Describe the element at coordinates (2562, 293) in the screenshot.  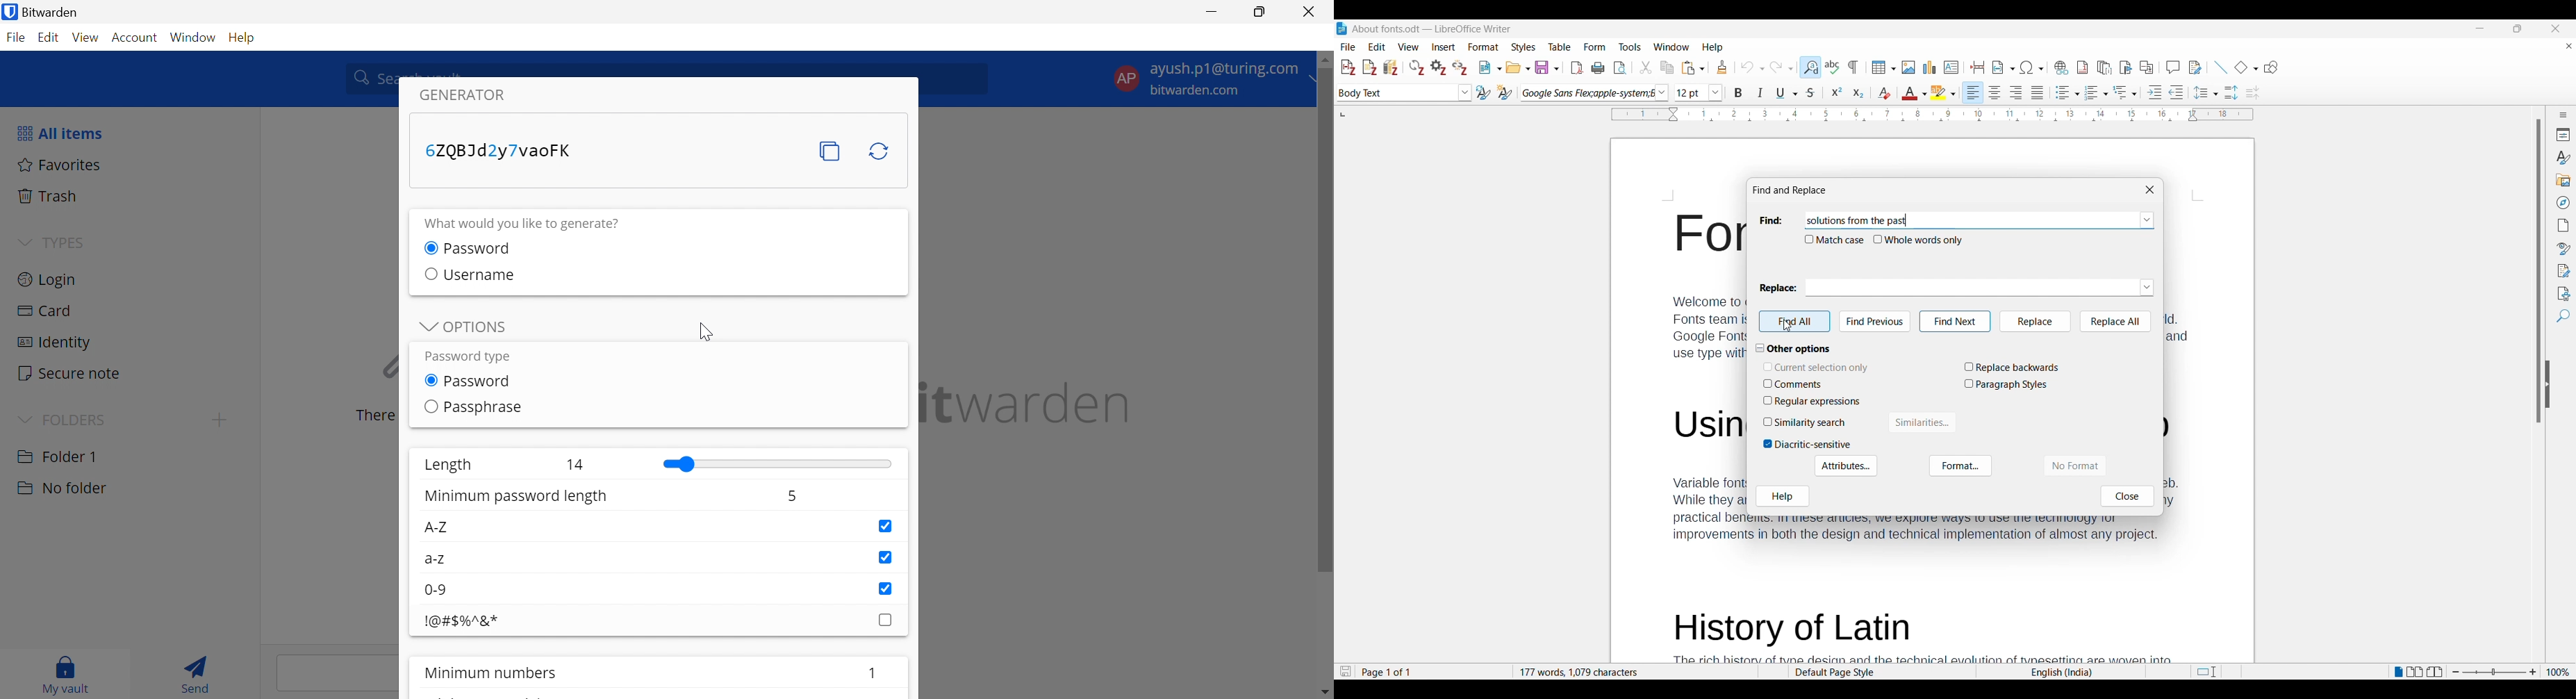
I see `Accessibility check` at that location.